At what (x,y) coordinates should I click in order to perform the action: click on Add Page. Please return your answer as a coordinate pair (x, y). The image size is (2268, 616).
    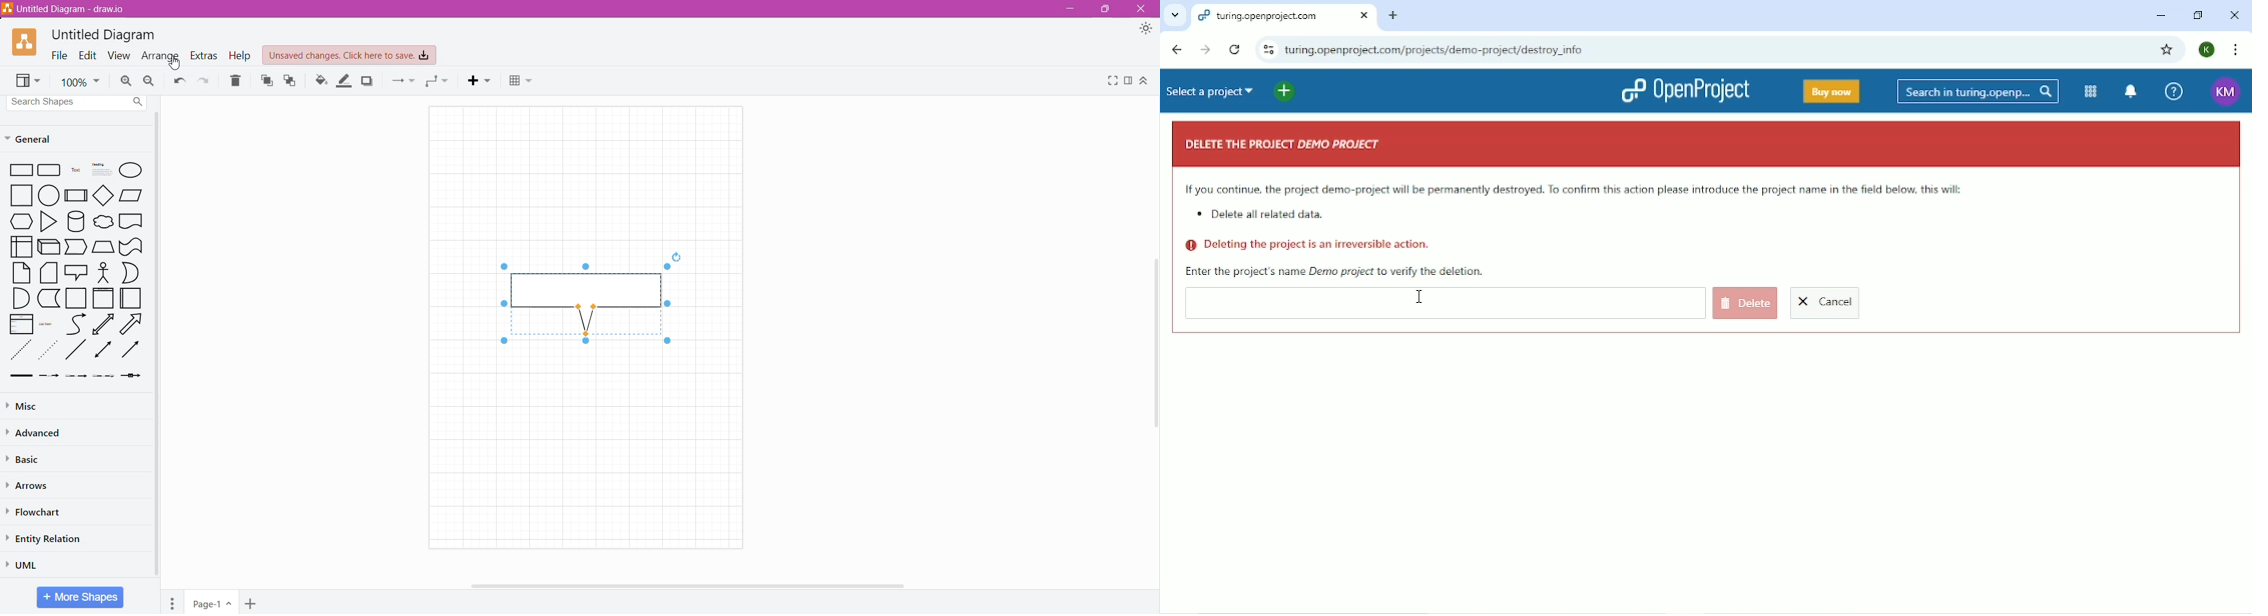
    Looking at the image, I should click on (250, 603).